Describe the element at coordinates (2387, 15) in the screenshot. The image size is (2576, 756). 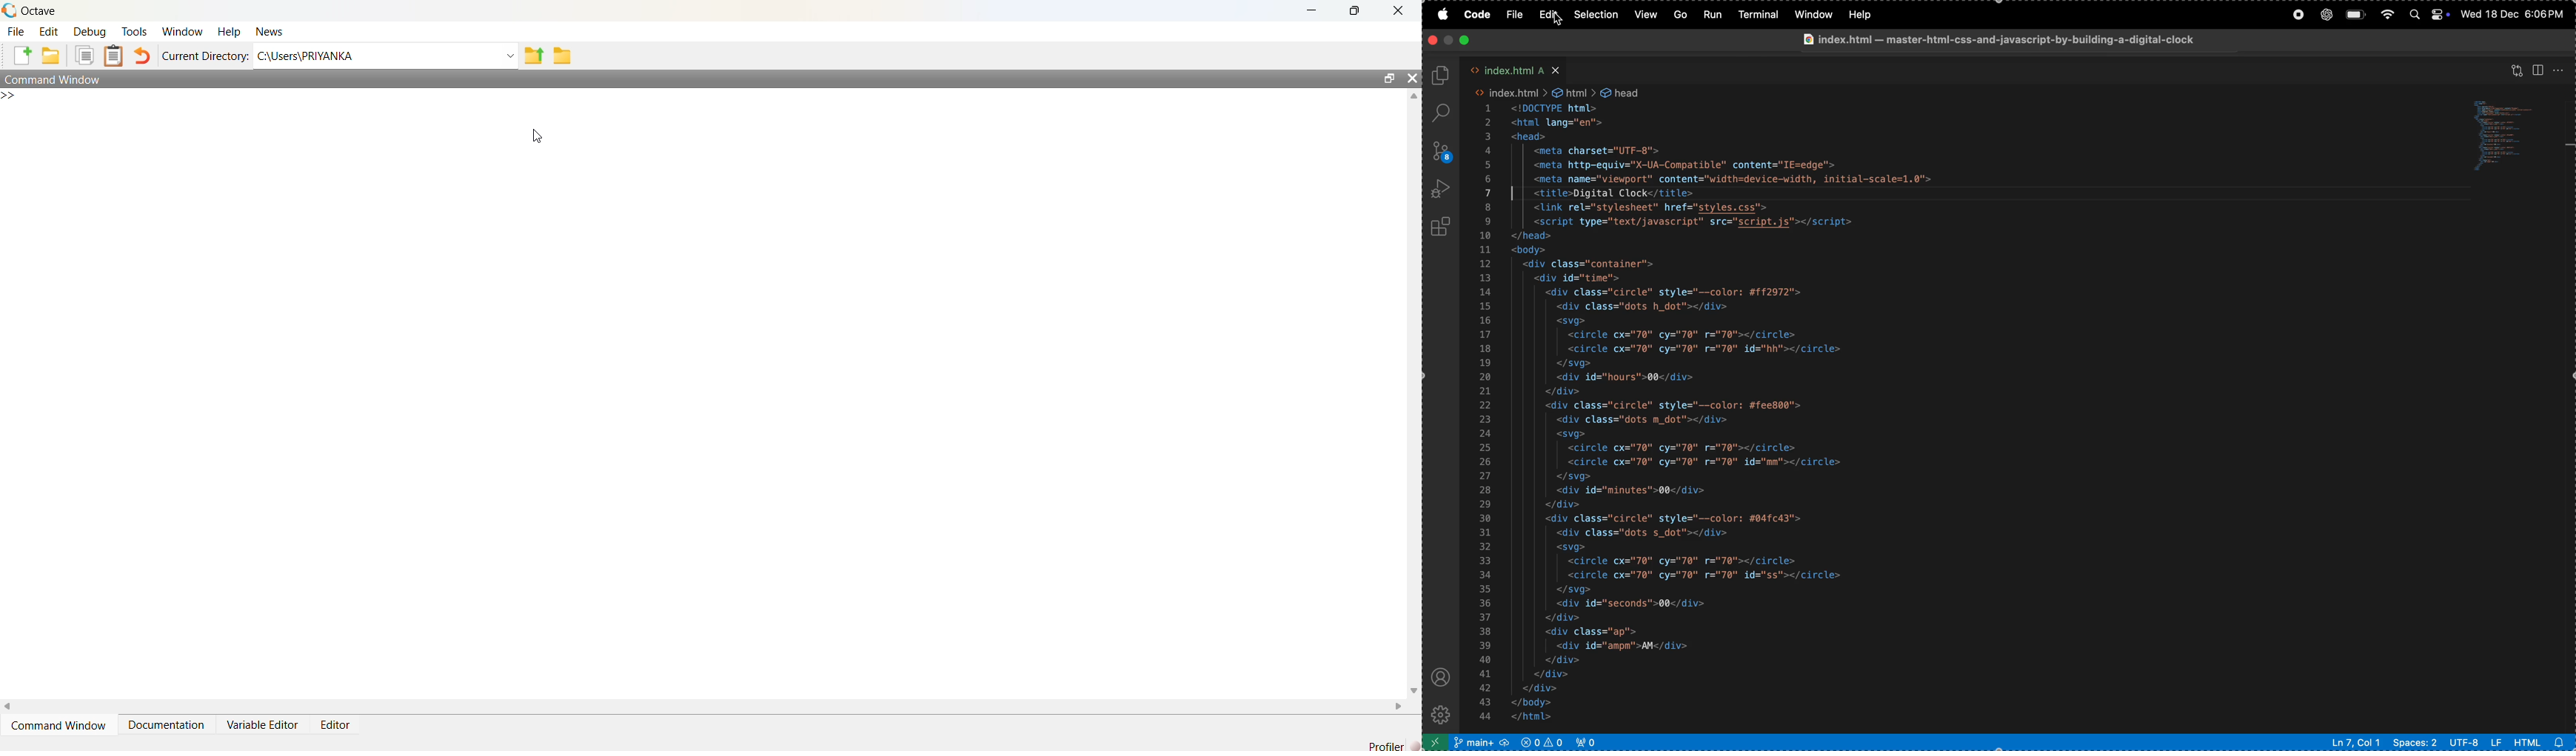
I see `wifi` at that location.